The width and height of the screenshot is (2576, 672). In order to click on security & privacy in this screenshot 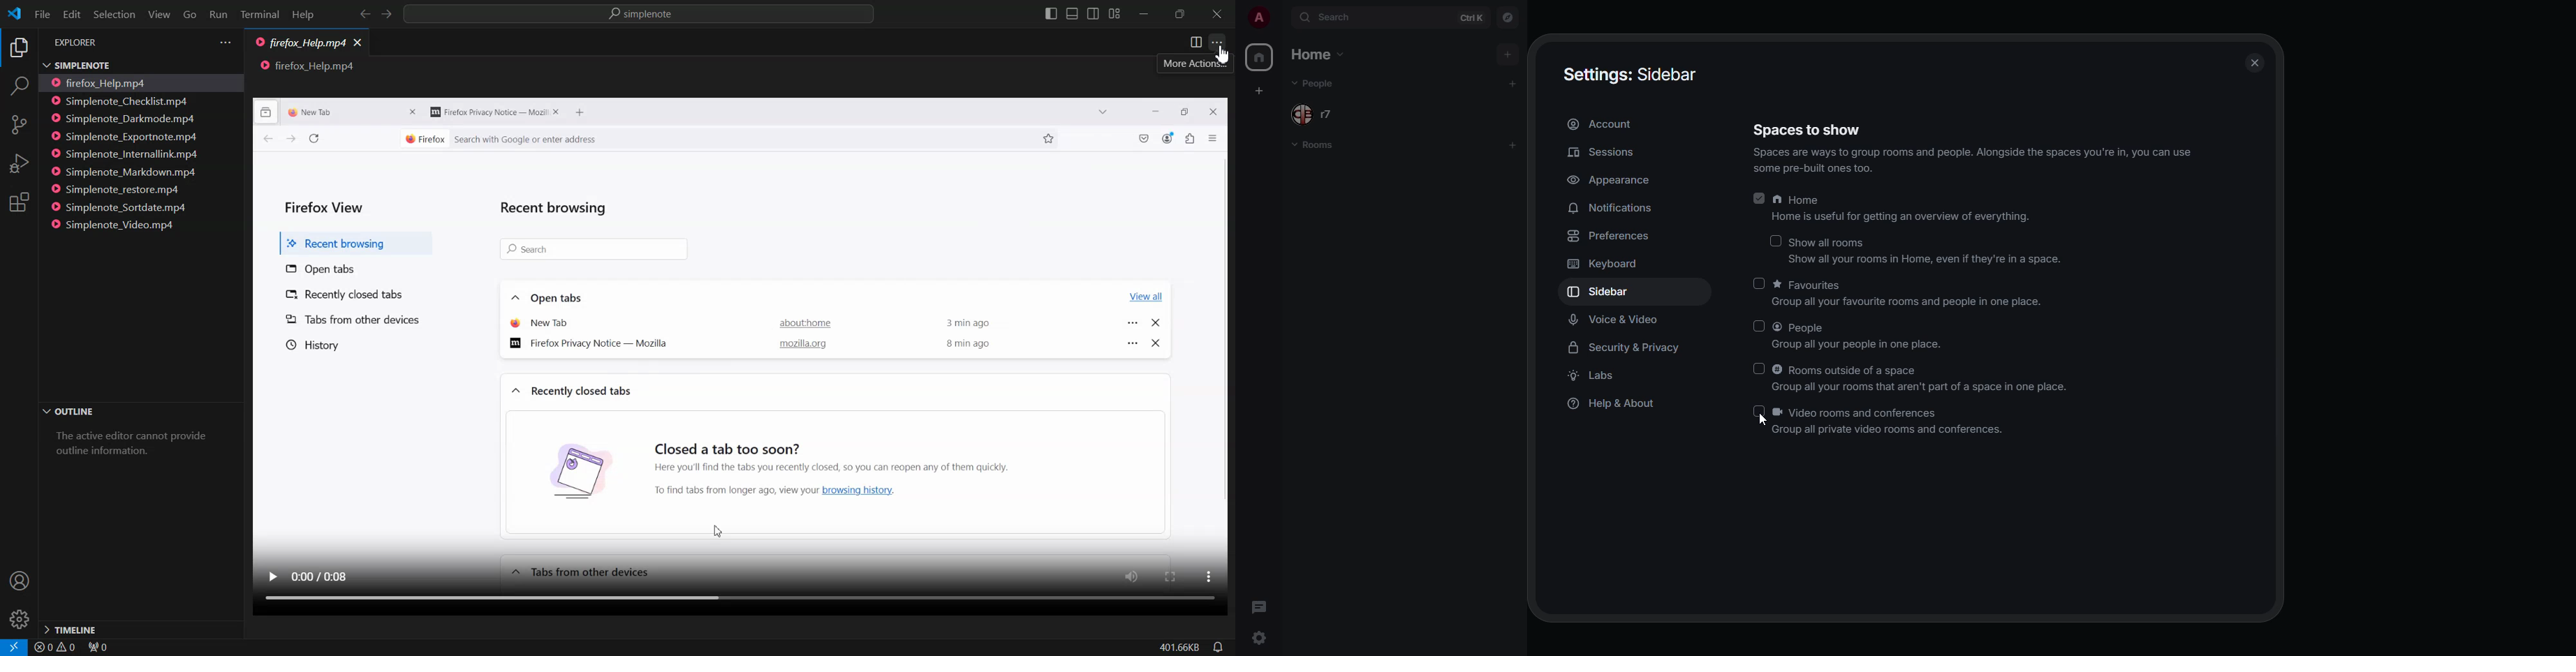, I will do `click(1626, 348)`.